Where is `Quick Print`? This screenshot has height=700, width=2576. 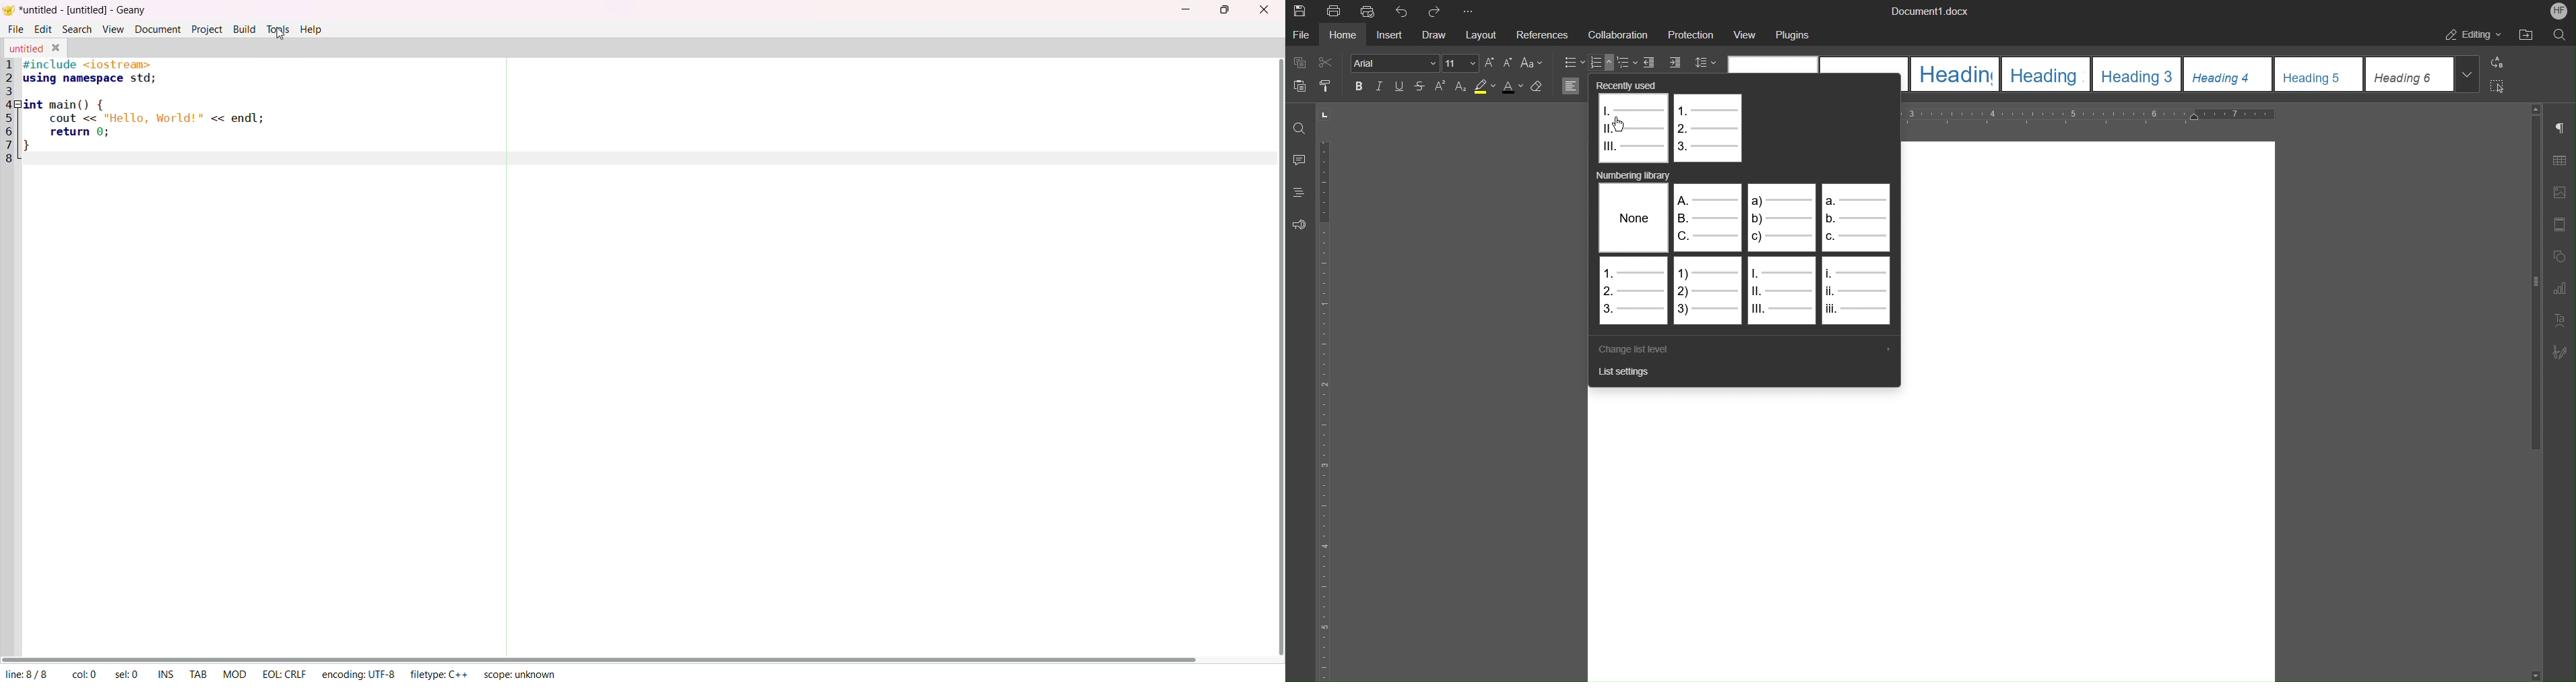 Quick Print is located at coordinates (1370, 11).